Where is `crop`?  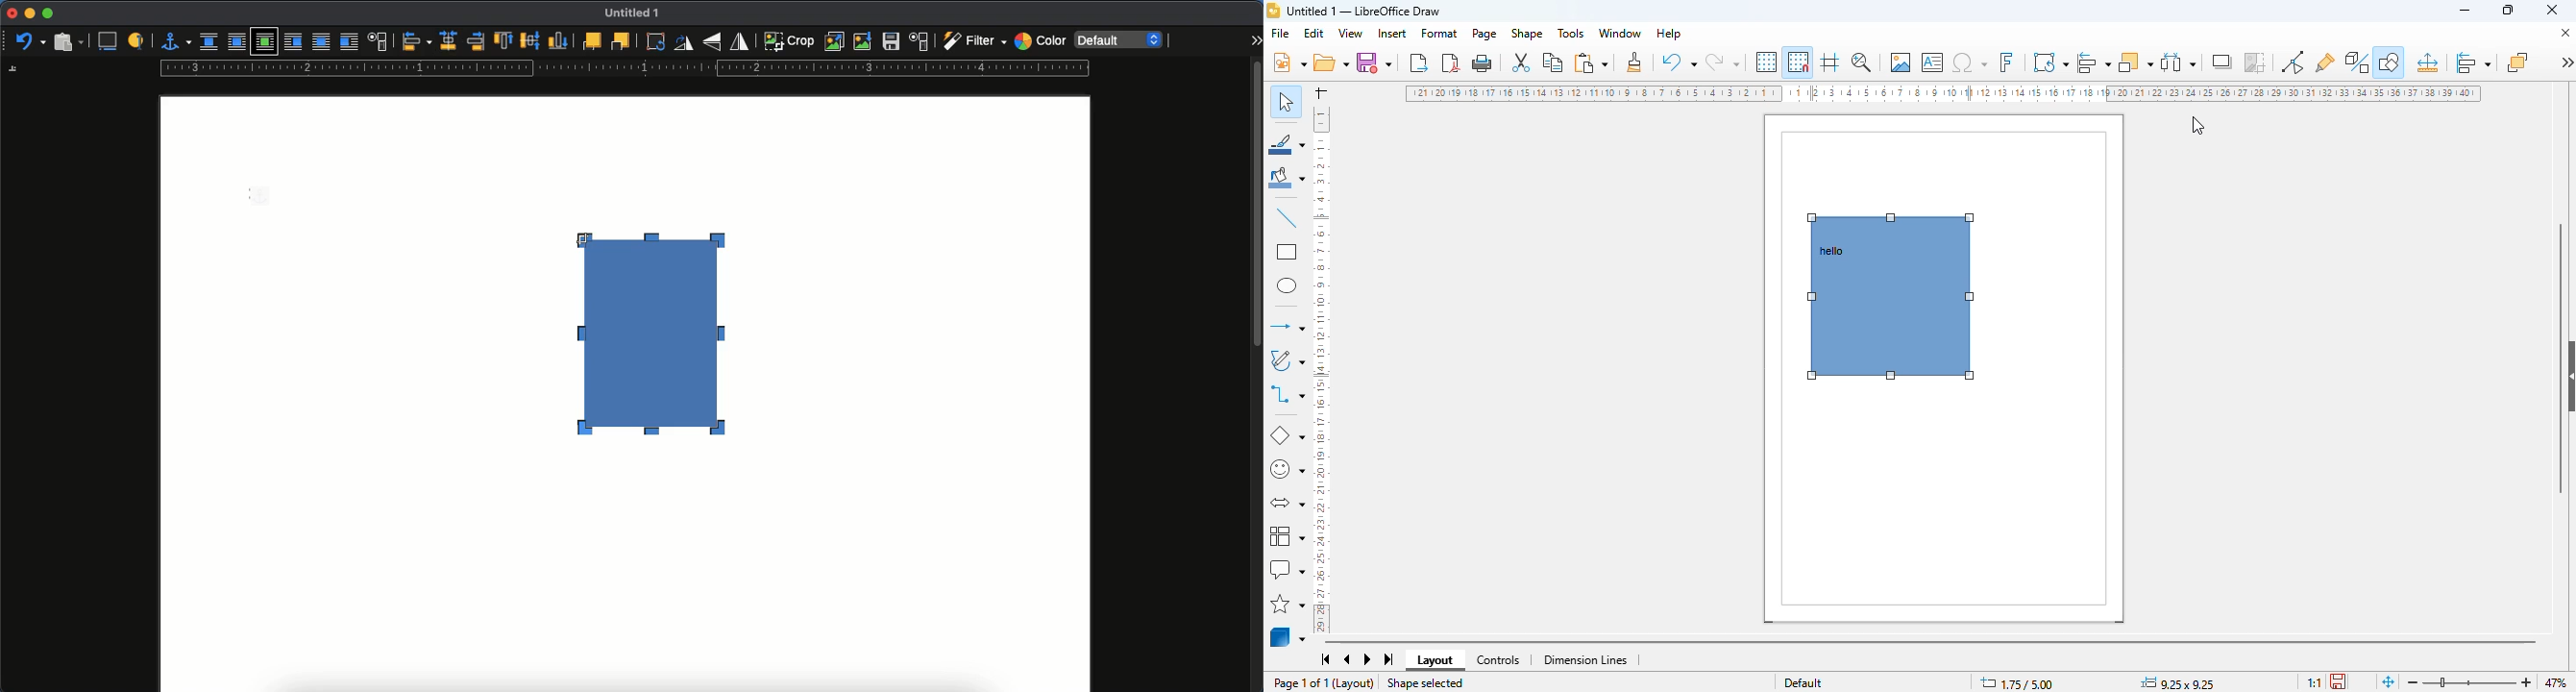
crop is located at coordinates (789, 40).